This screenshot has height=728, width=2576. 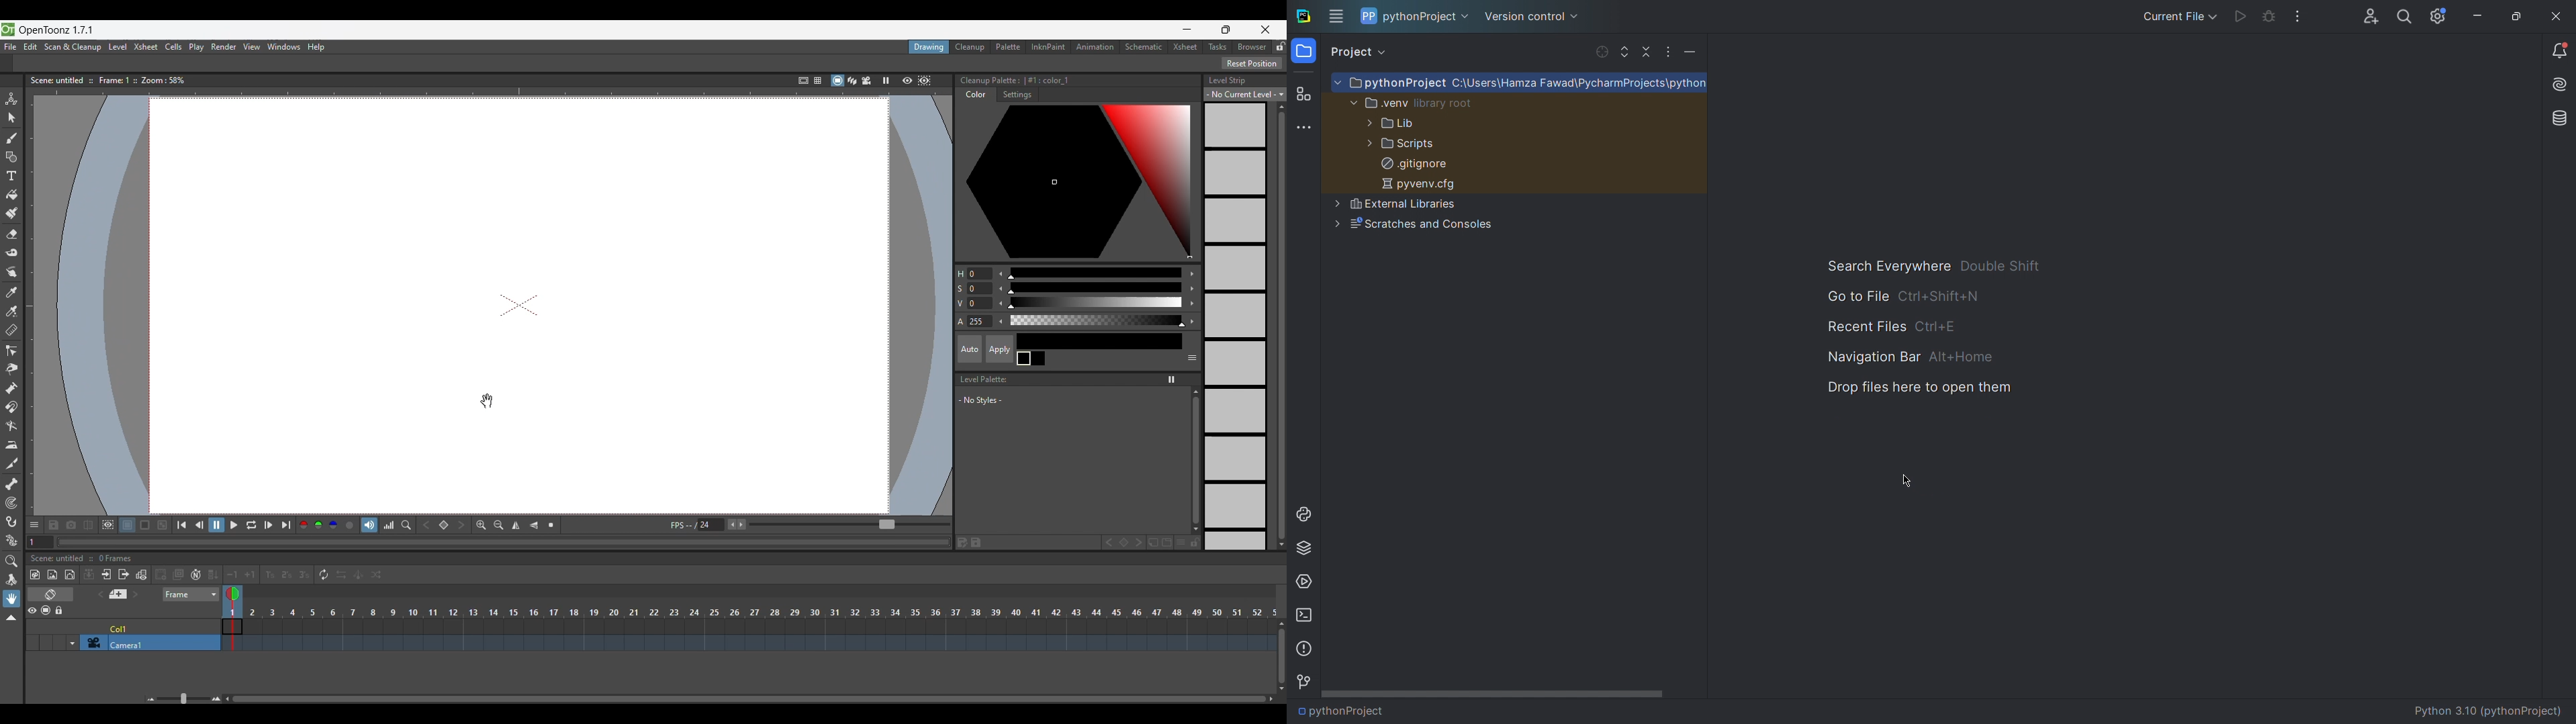 I want to click on Define sub-camera, so click(x=108, y=525).